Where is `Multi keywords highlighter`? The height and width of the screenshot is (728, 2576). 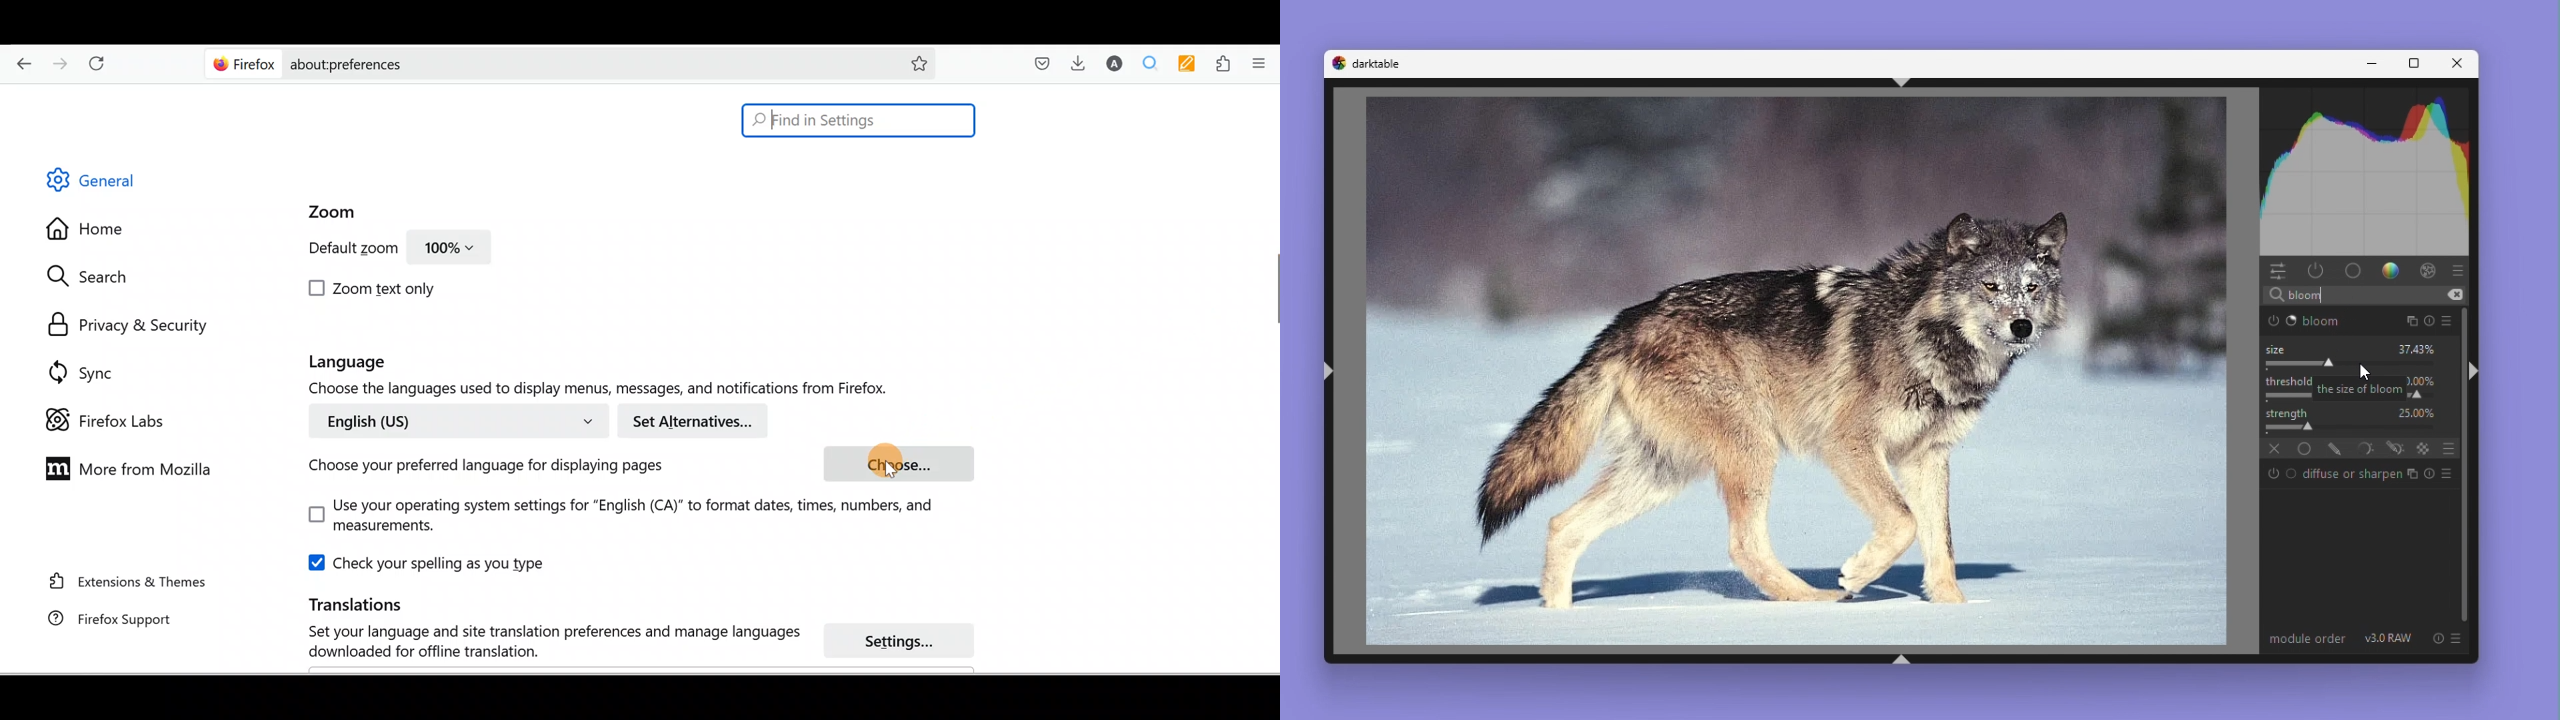 Multi keywords highlighter is located at coordinates (1191, 65).